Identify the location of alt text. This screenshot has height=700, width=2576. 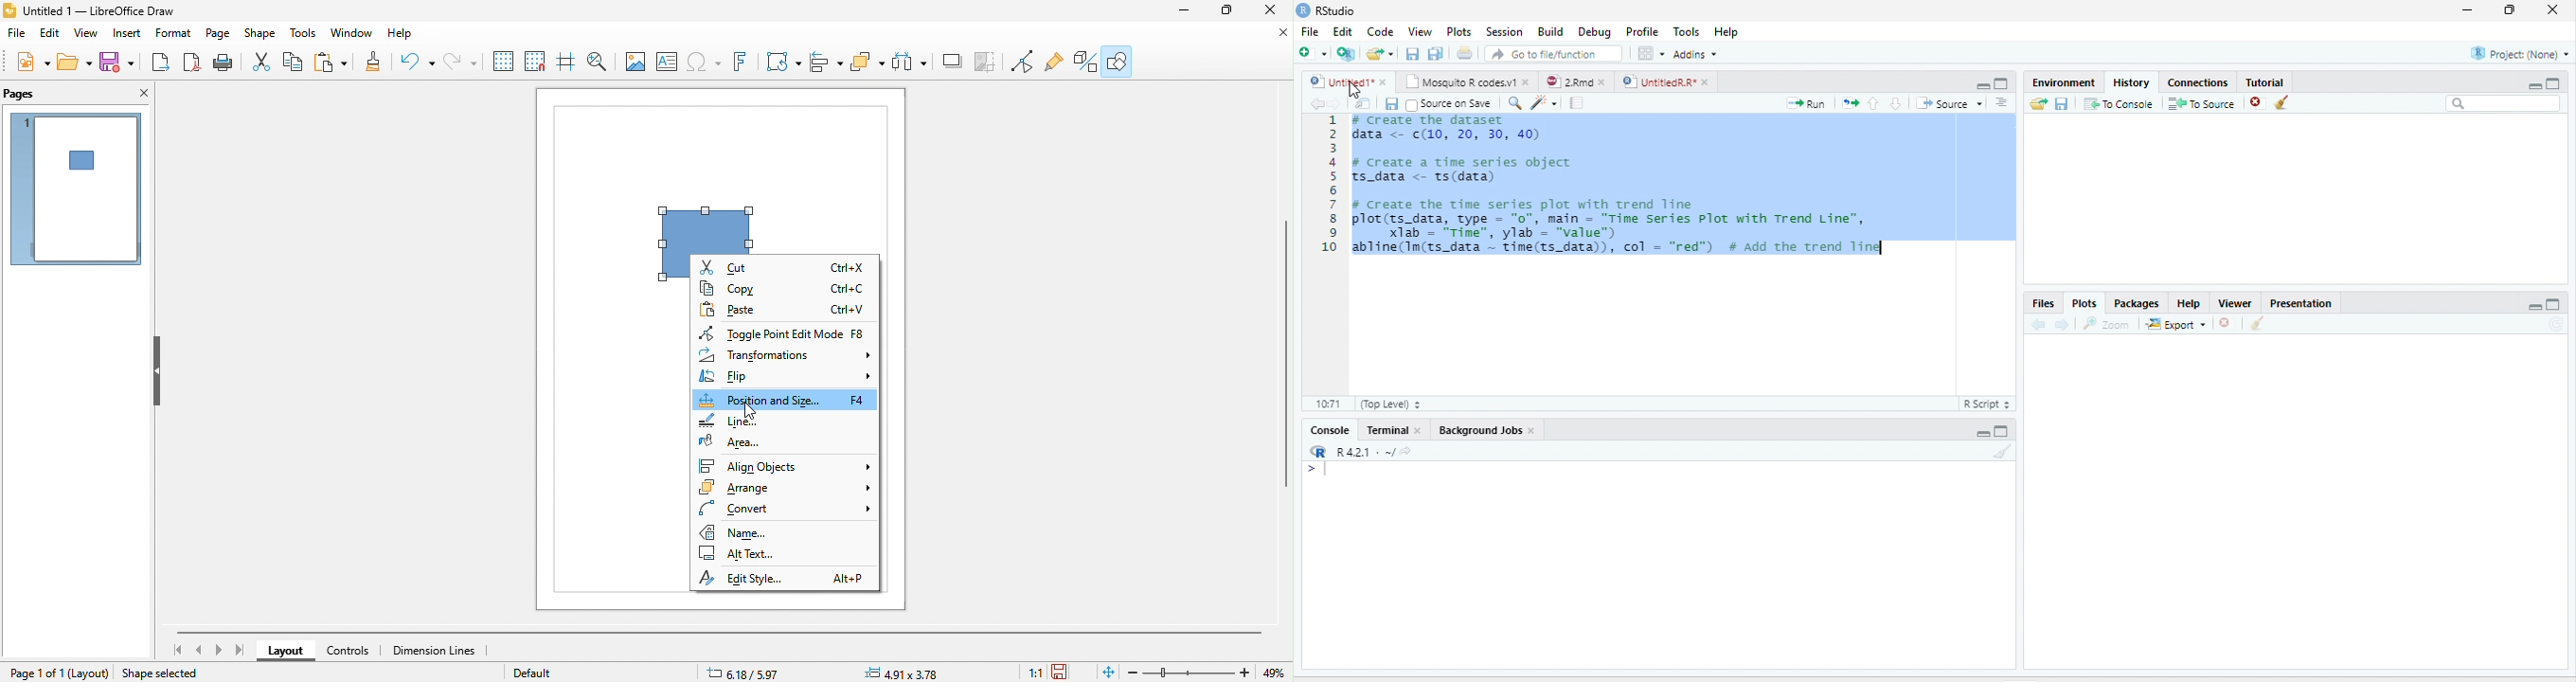
(746, 554).